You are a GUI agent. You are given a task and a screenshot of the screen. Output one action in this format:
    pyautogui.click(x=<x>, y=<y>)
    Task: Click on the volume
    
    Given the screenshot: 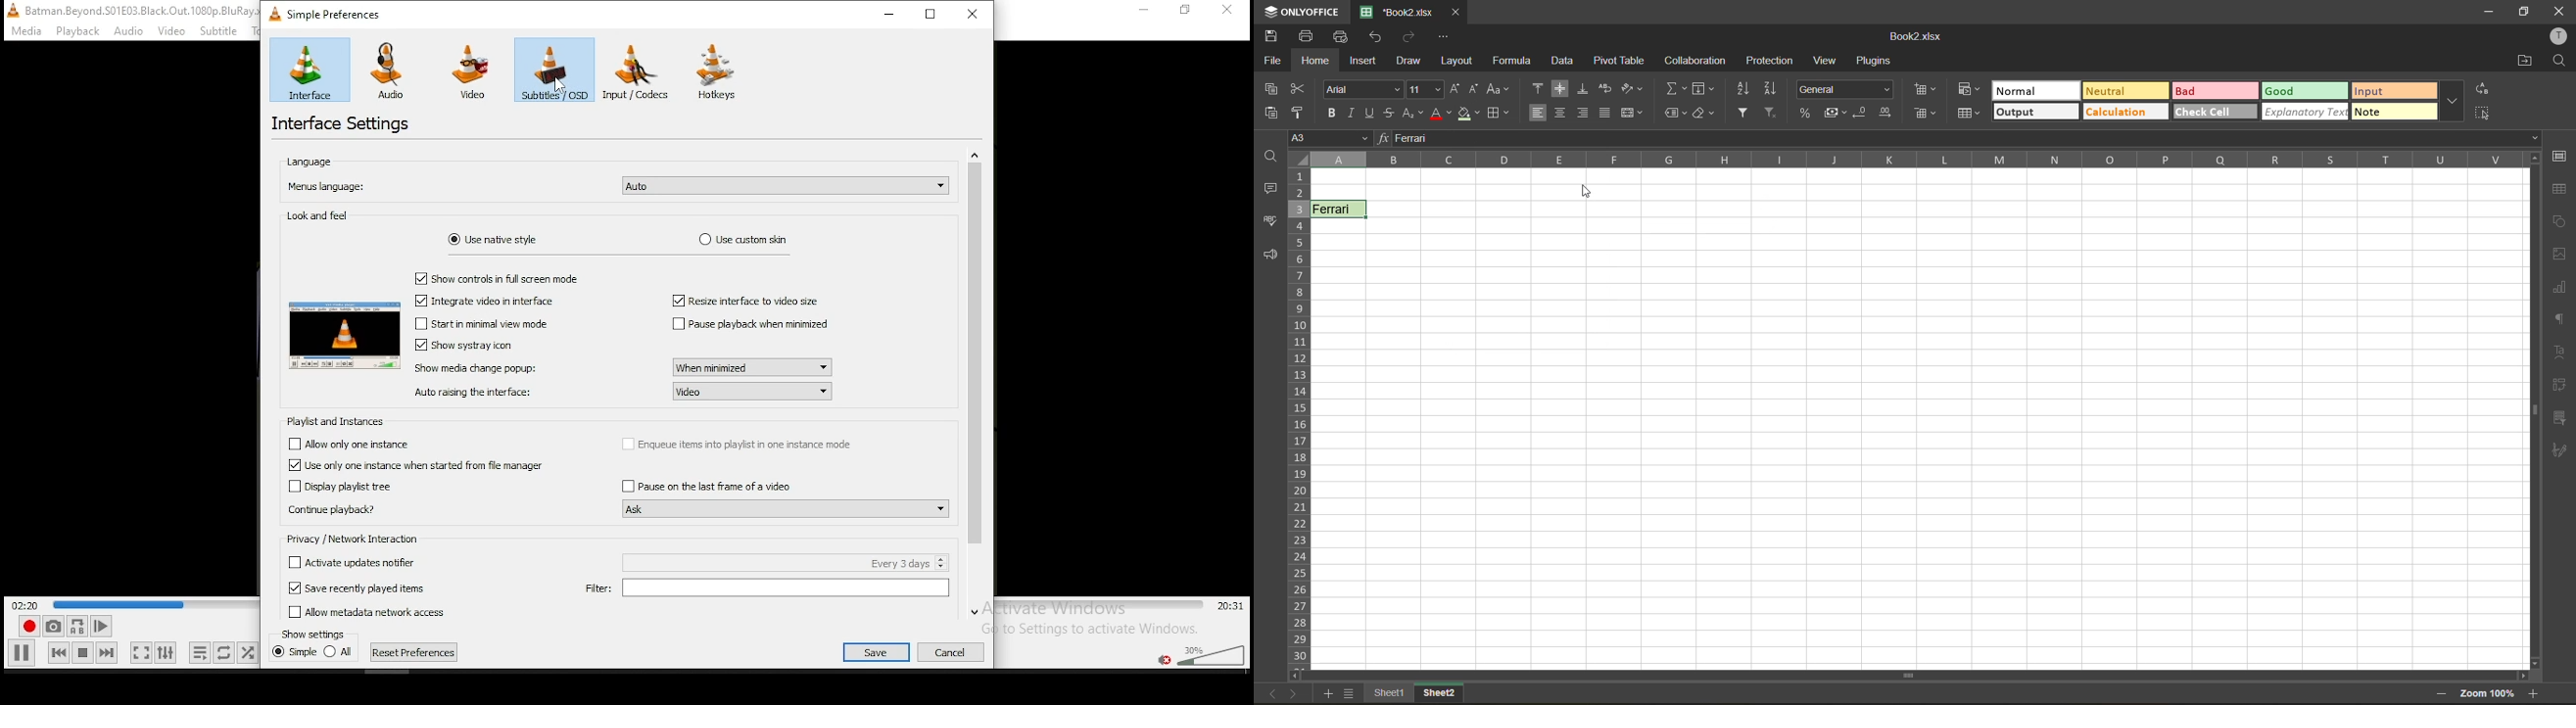 What is the action you would take?
    pyautogui.click(x=1213, y=653)
    